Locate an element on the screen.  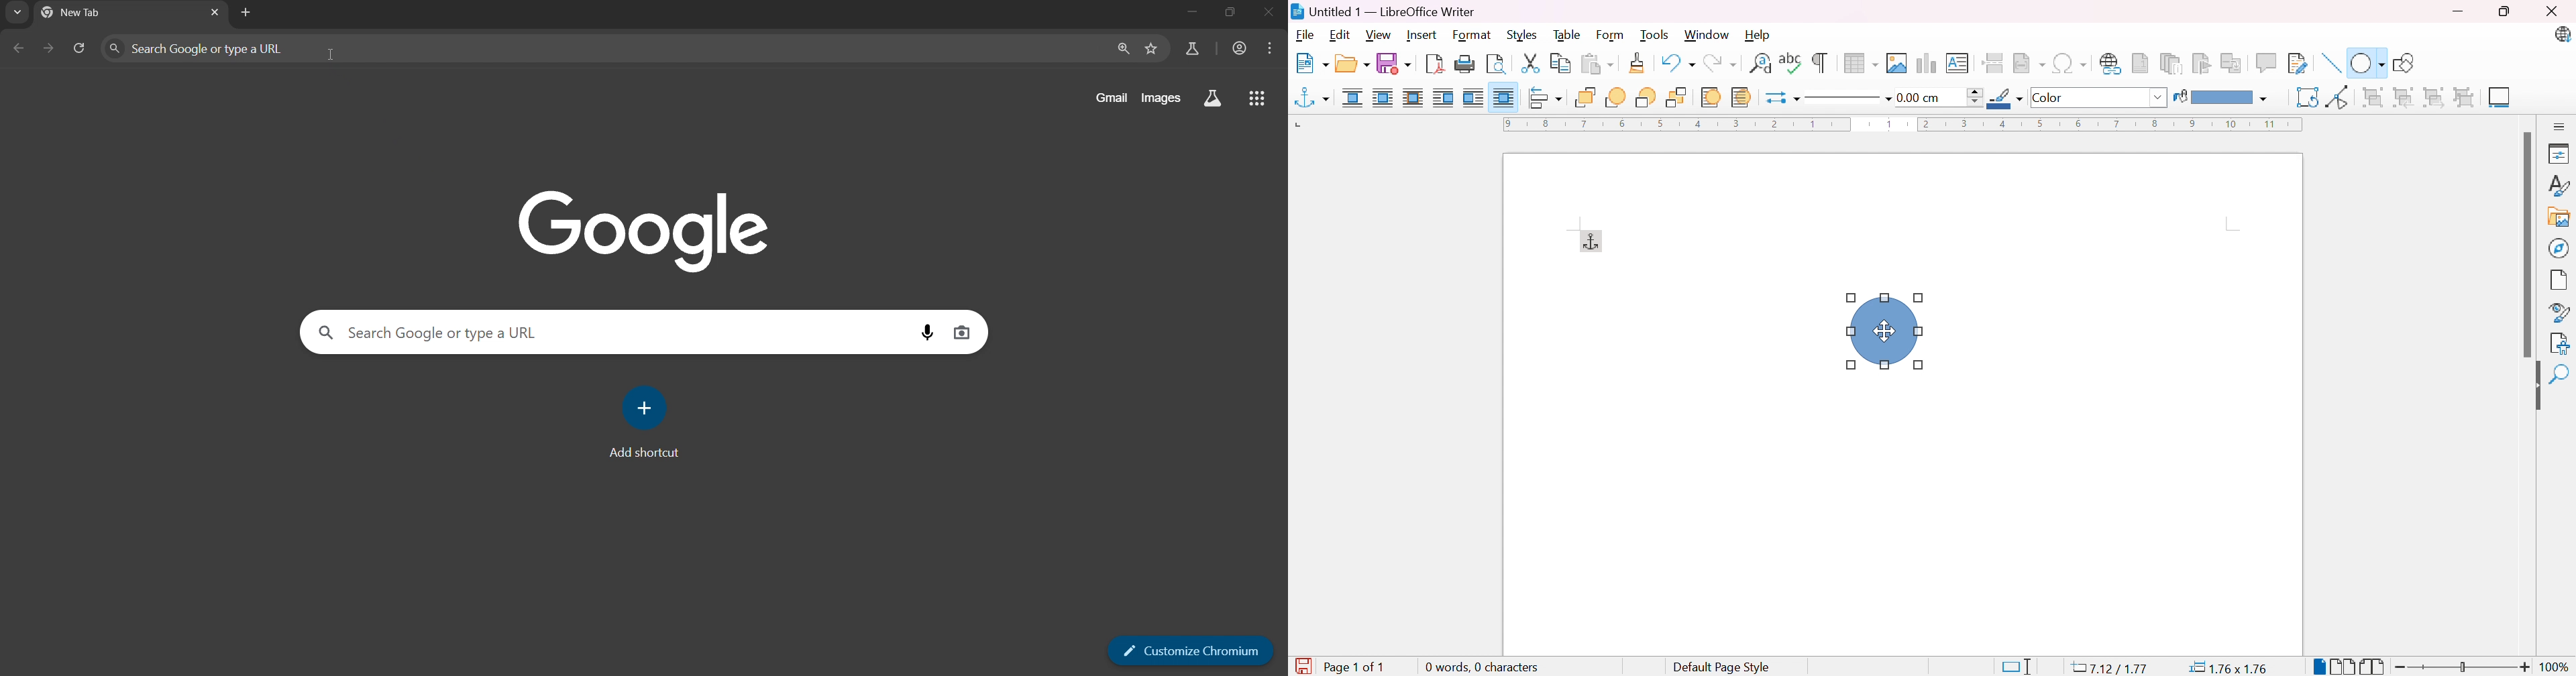
Standard selection. Click to change selection mode. is located at coordinates (2017, 667).